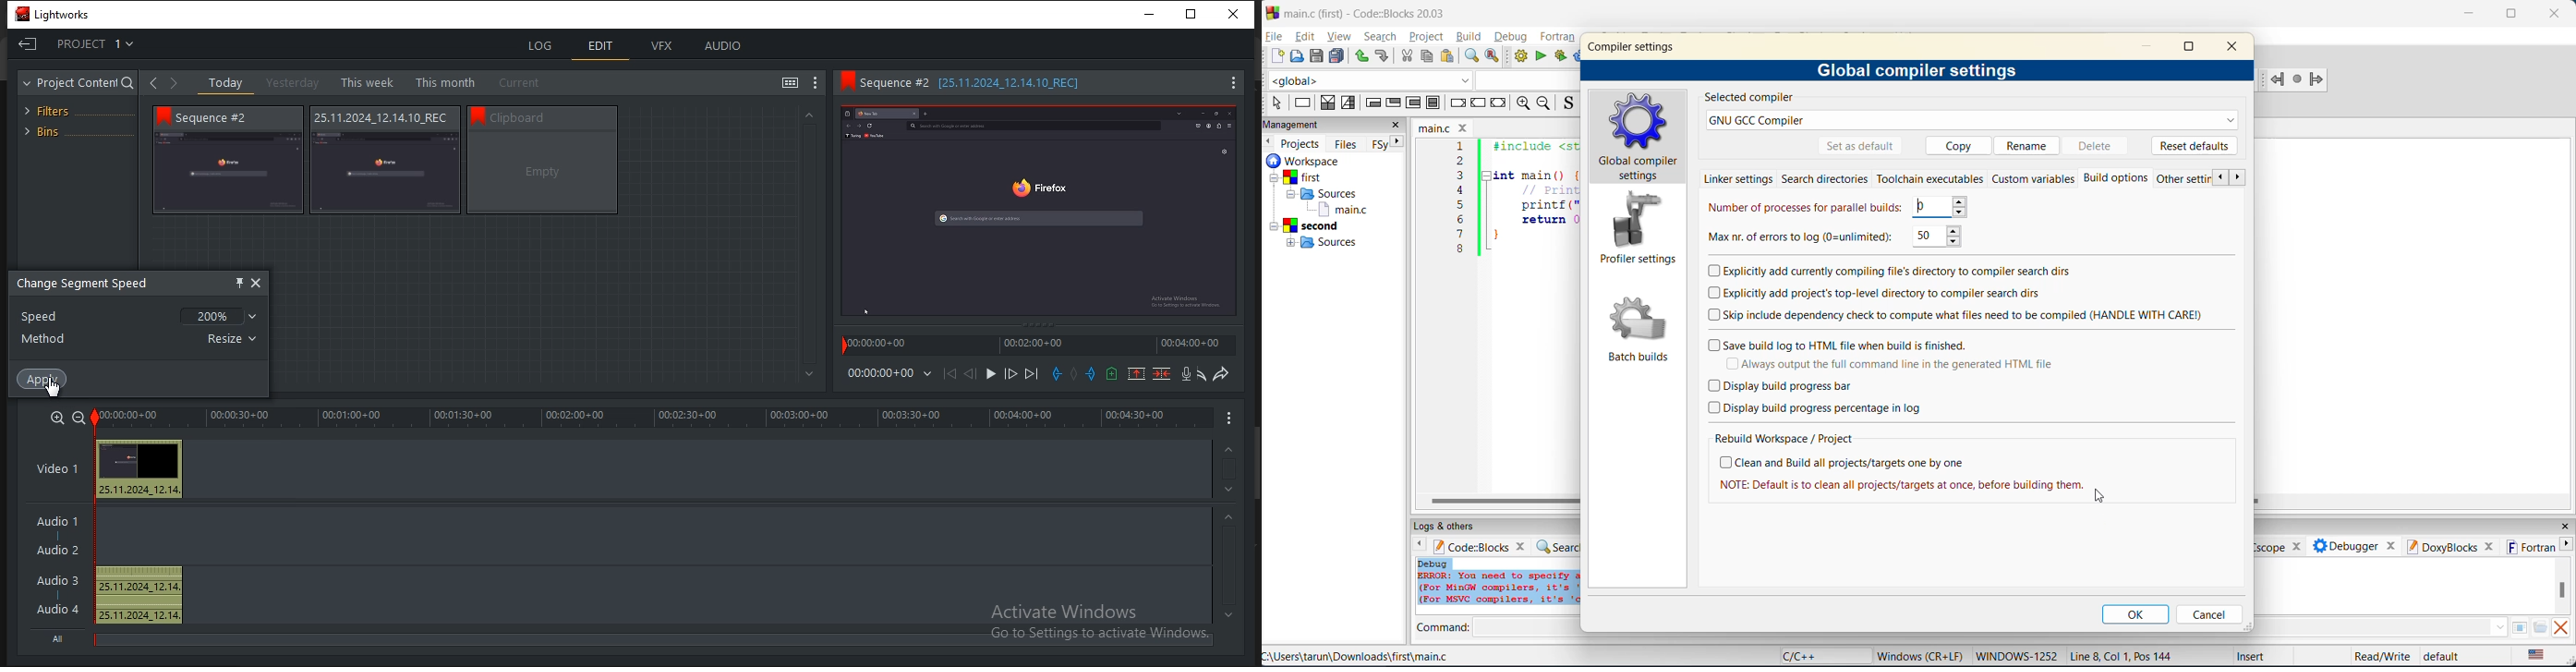  What do you see at coordinates (2190, 49) in the screenshot?
I see `maximize` at bounding box center [2190, 49].